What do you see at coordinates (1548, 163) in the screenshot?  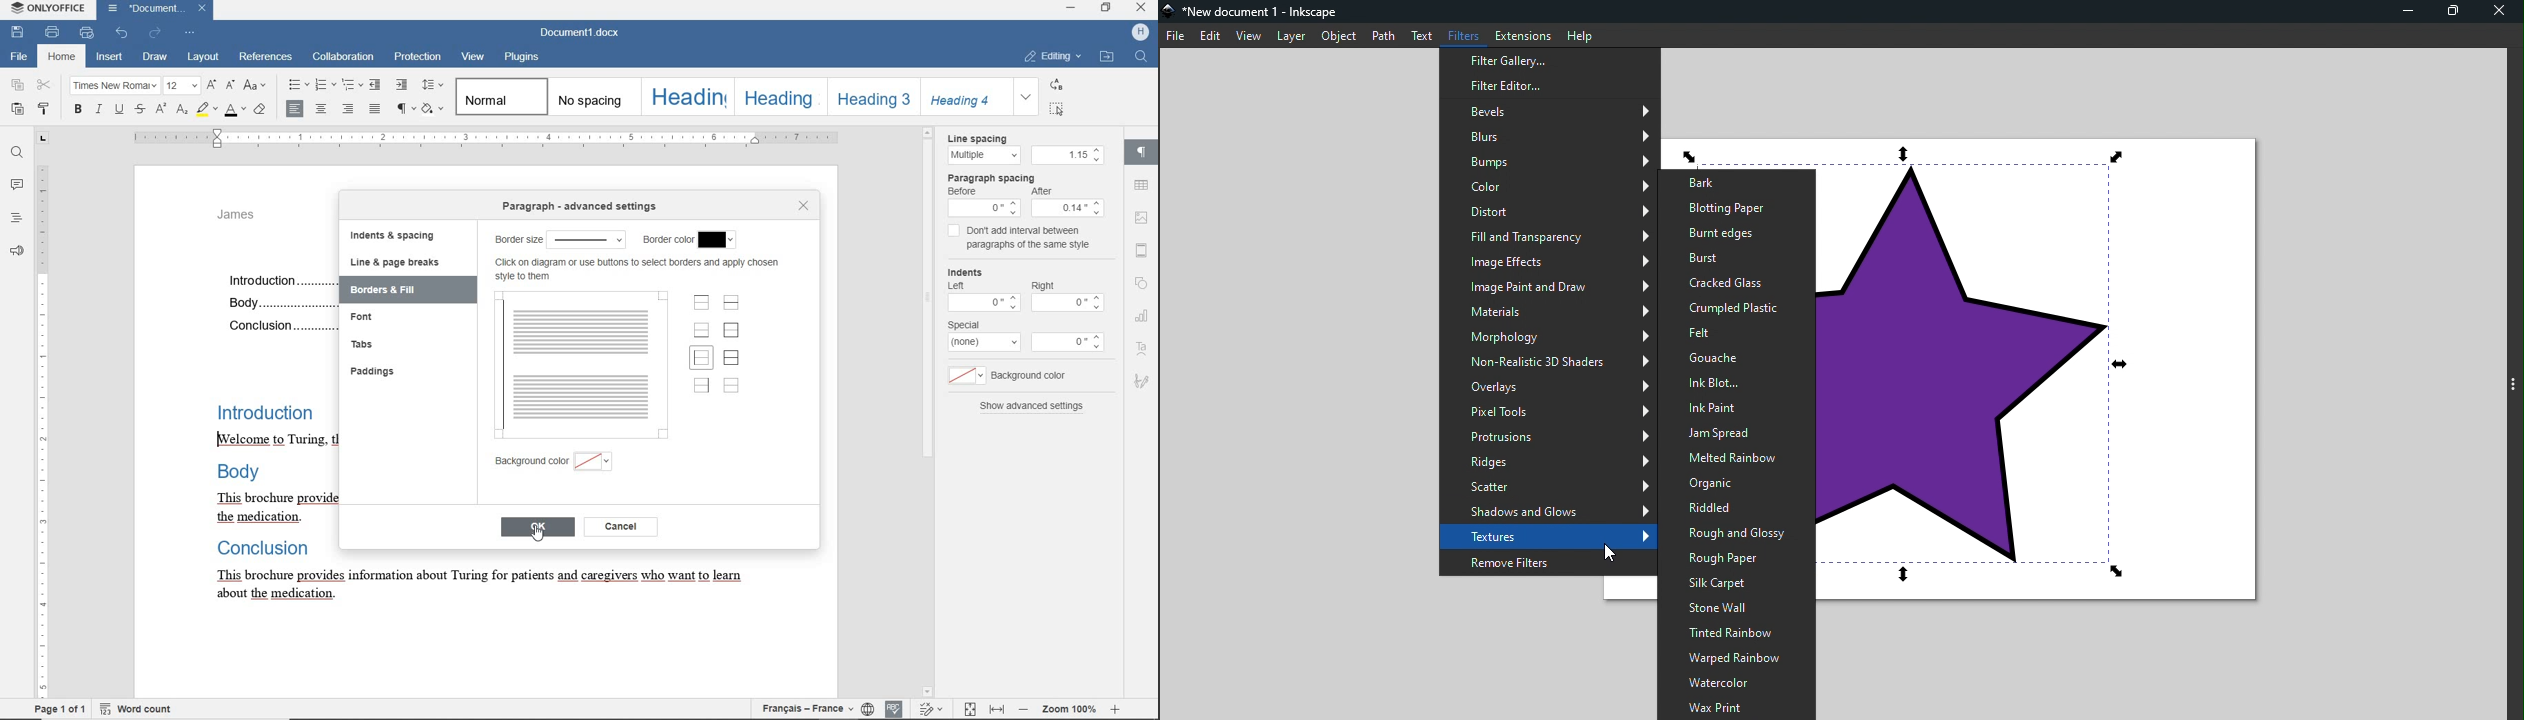 I see `Bumps` at bounding box center [1548, 163].